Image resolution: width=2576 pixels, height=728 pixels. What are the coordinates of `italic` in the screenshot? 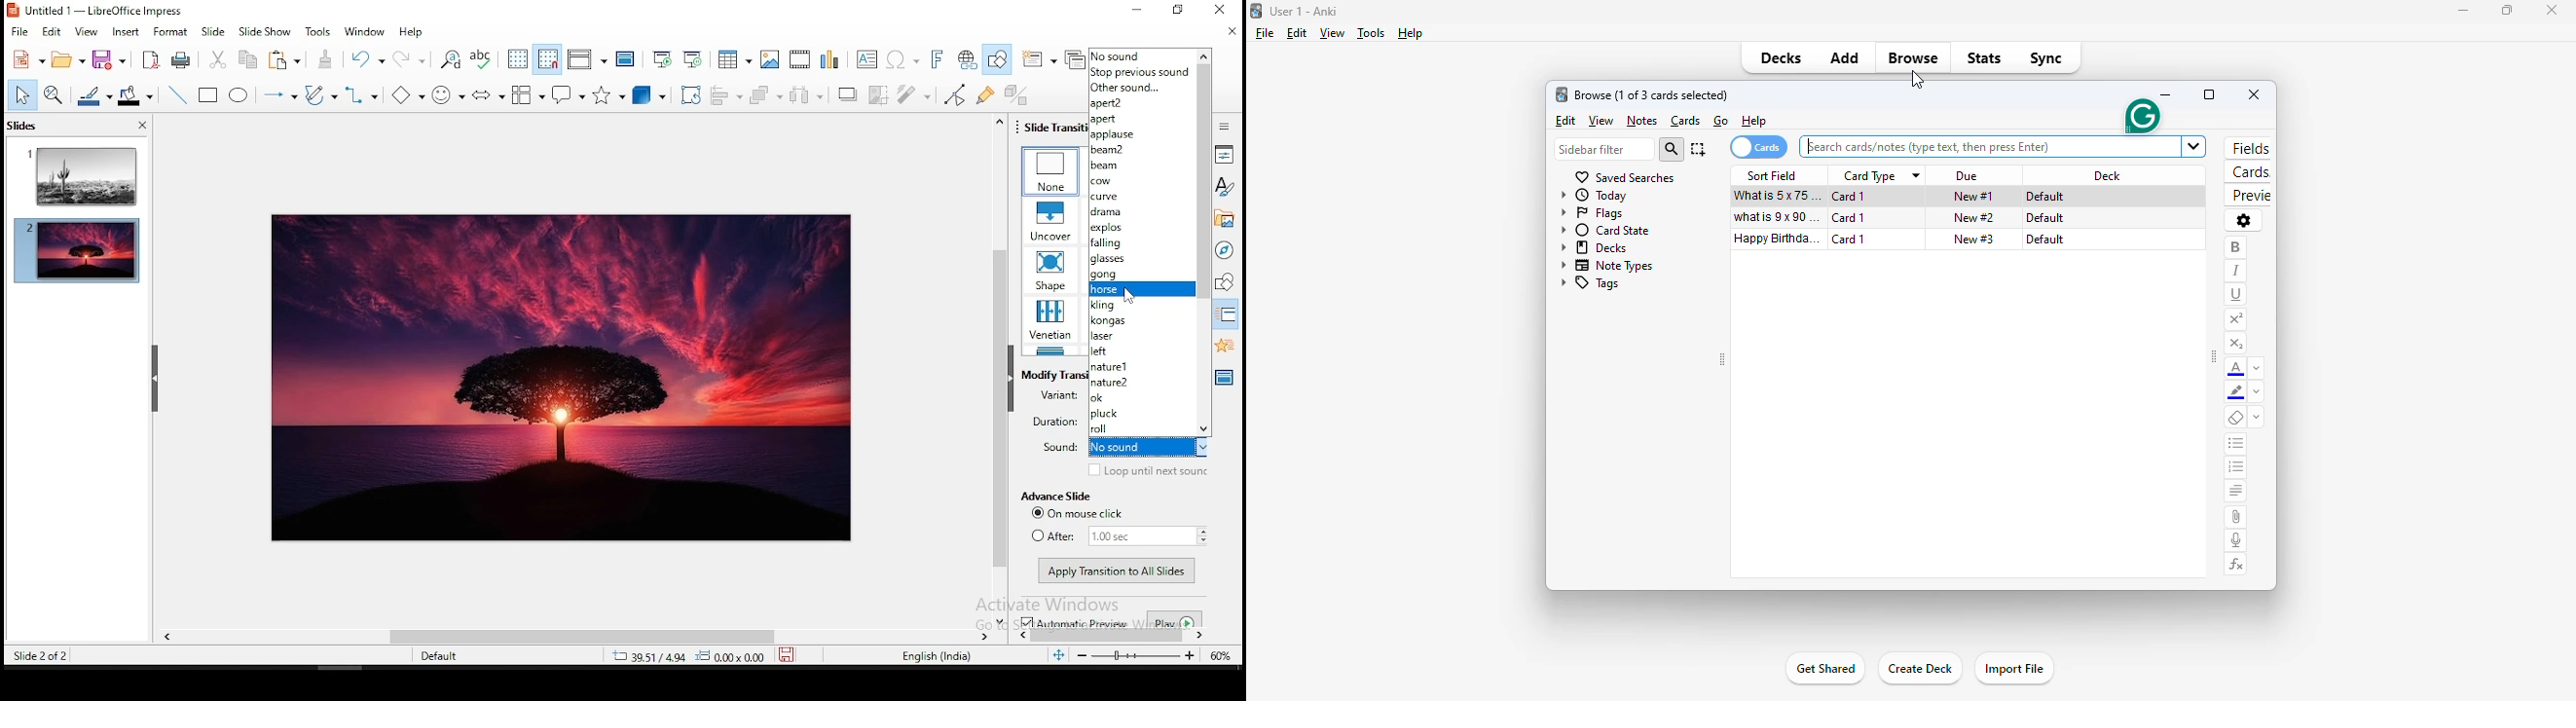 It's located at (2237, 271).